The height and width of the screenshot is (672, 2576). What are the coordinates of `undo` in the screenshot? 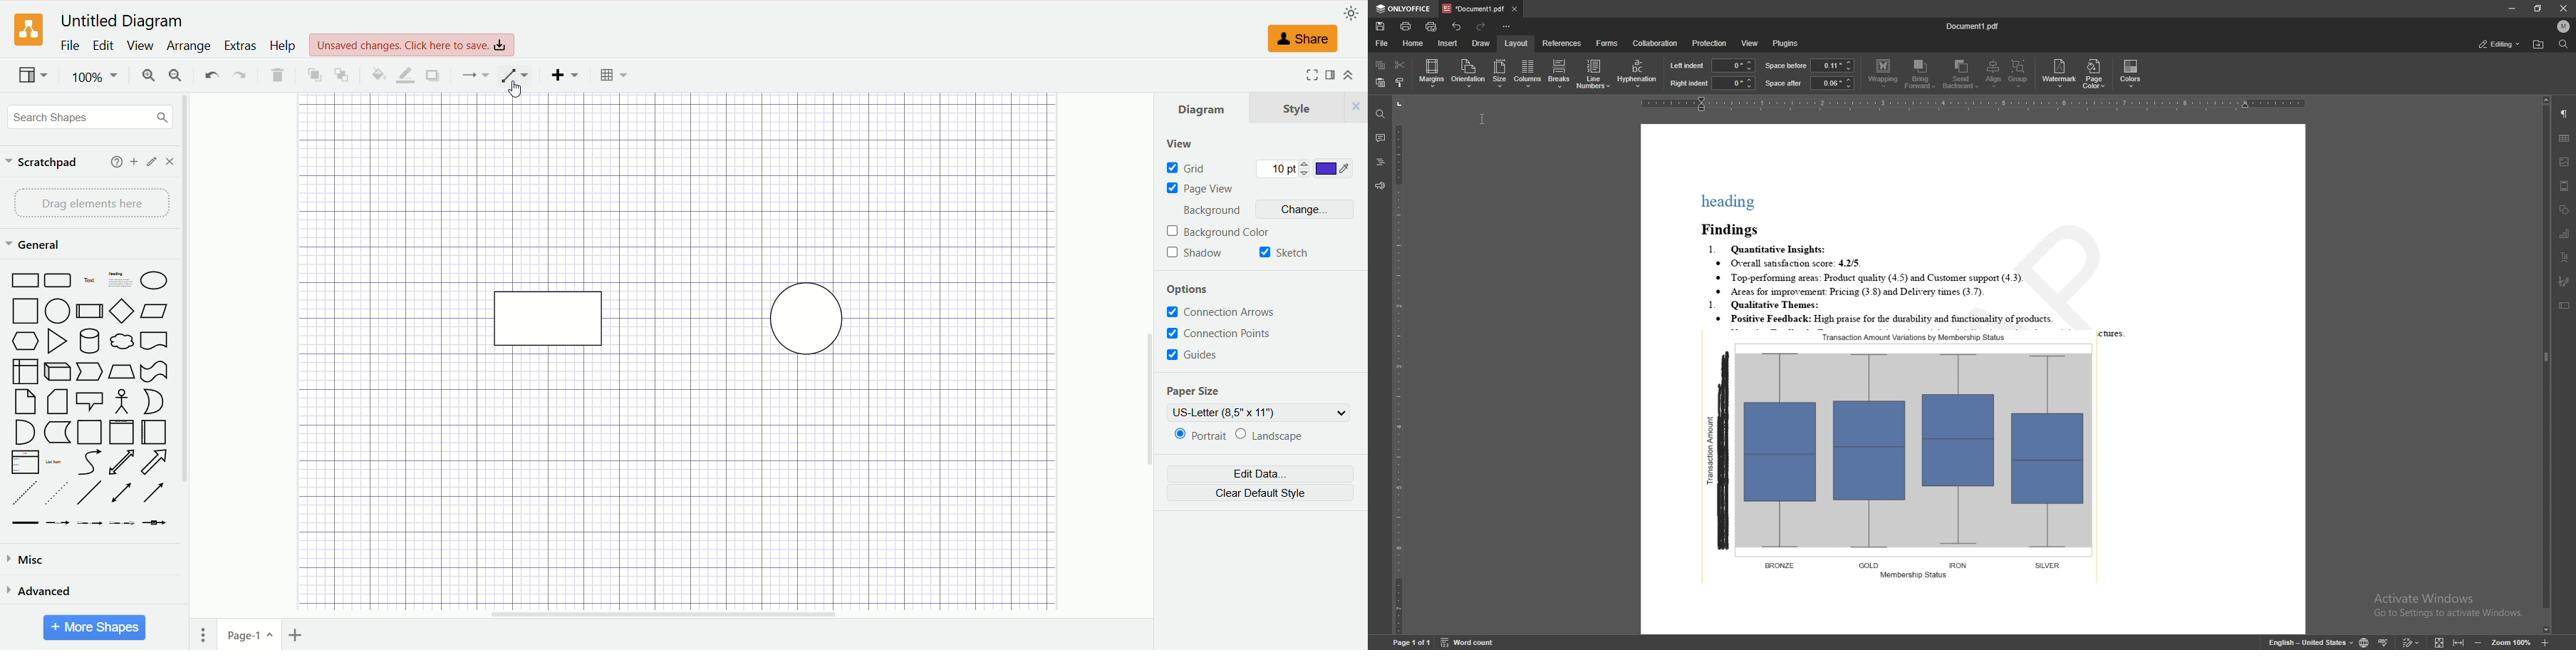 It's located at (1458, 26).